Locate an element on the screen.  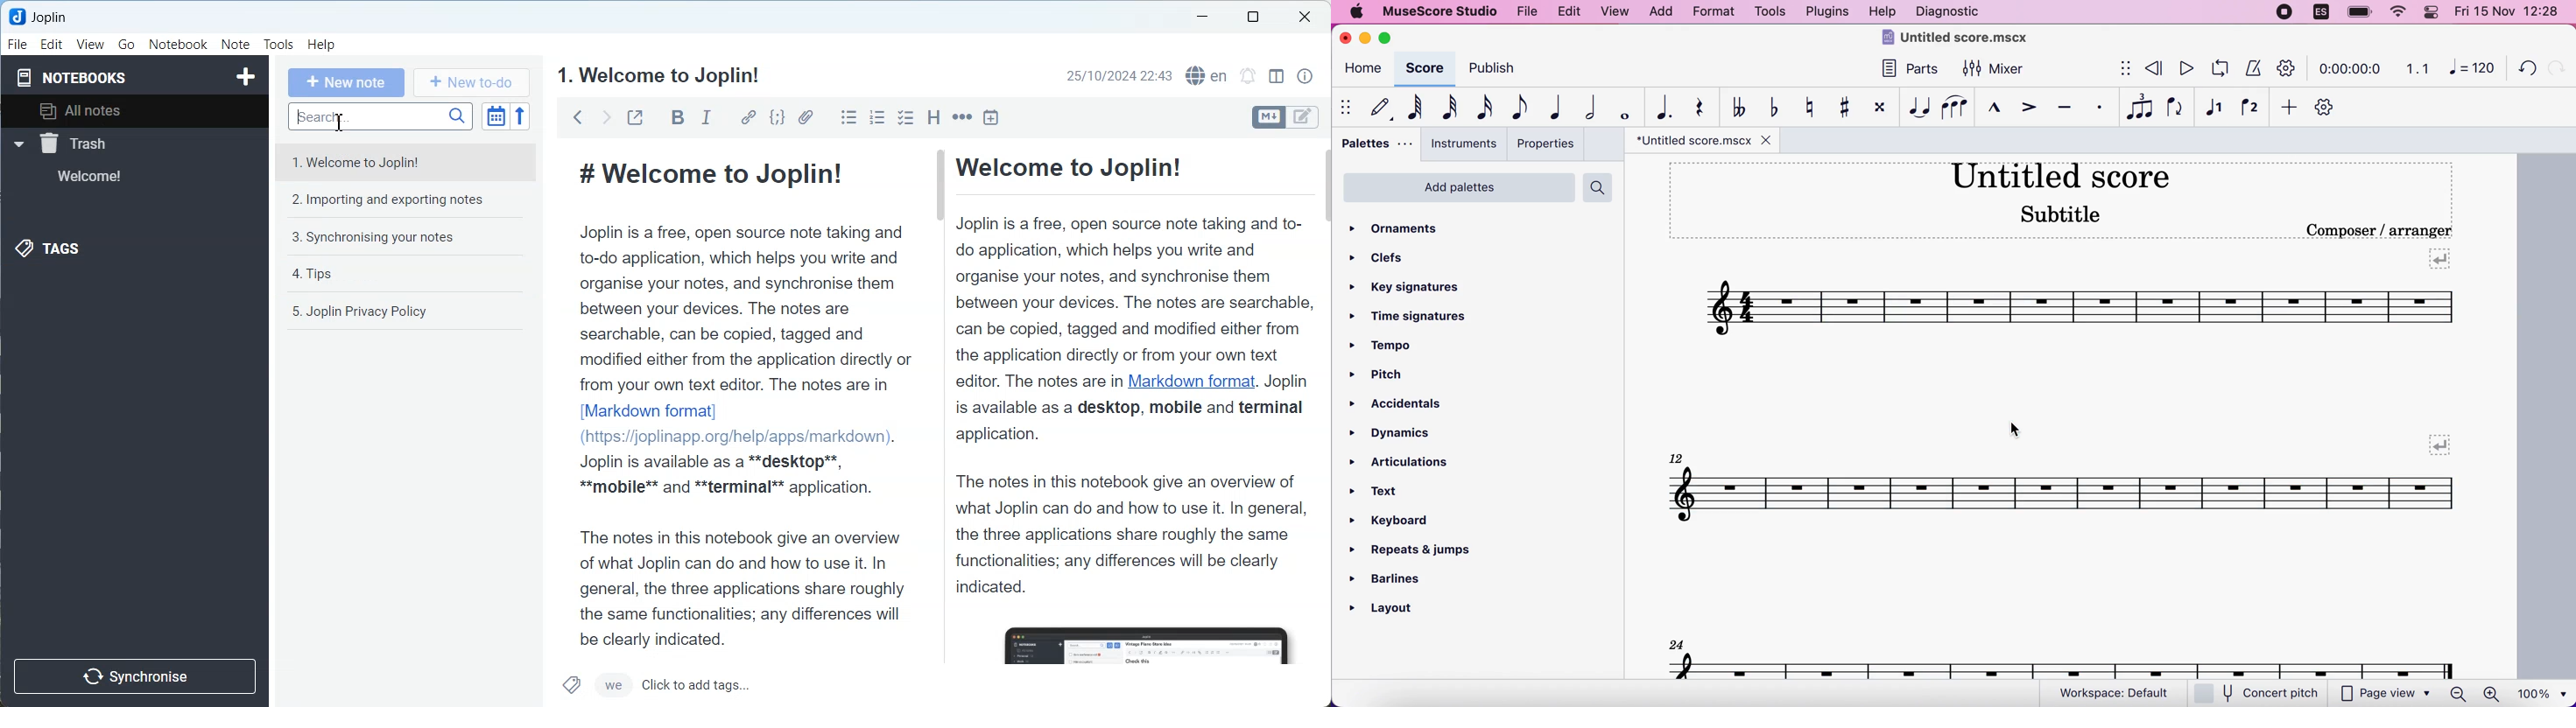
verticle scrollbar is located at coordinates (1323, 326).